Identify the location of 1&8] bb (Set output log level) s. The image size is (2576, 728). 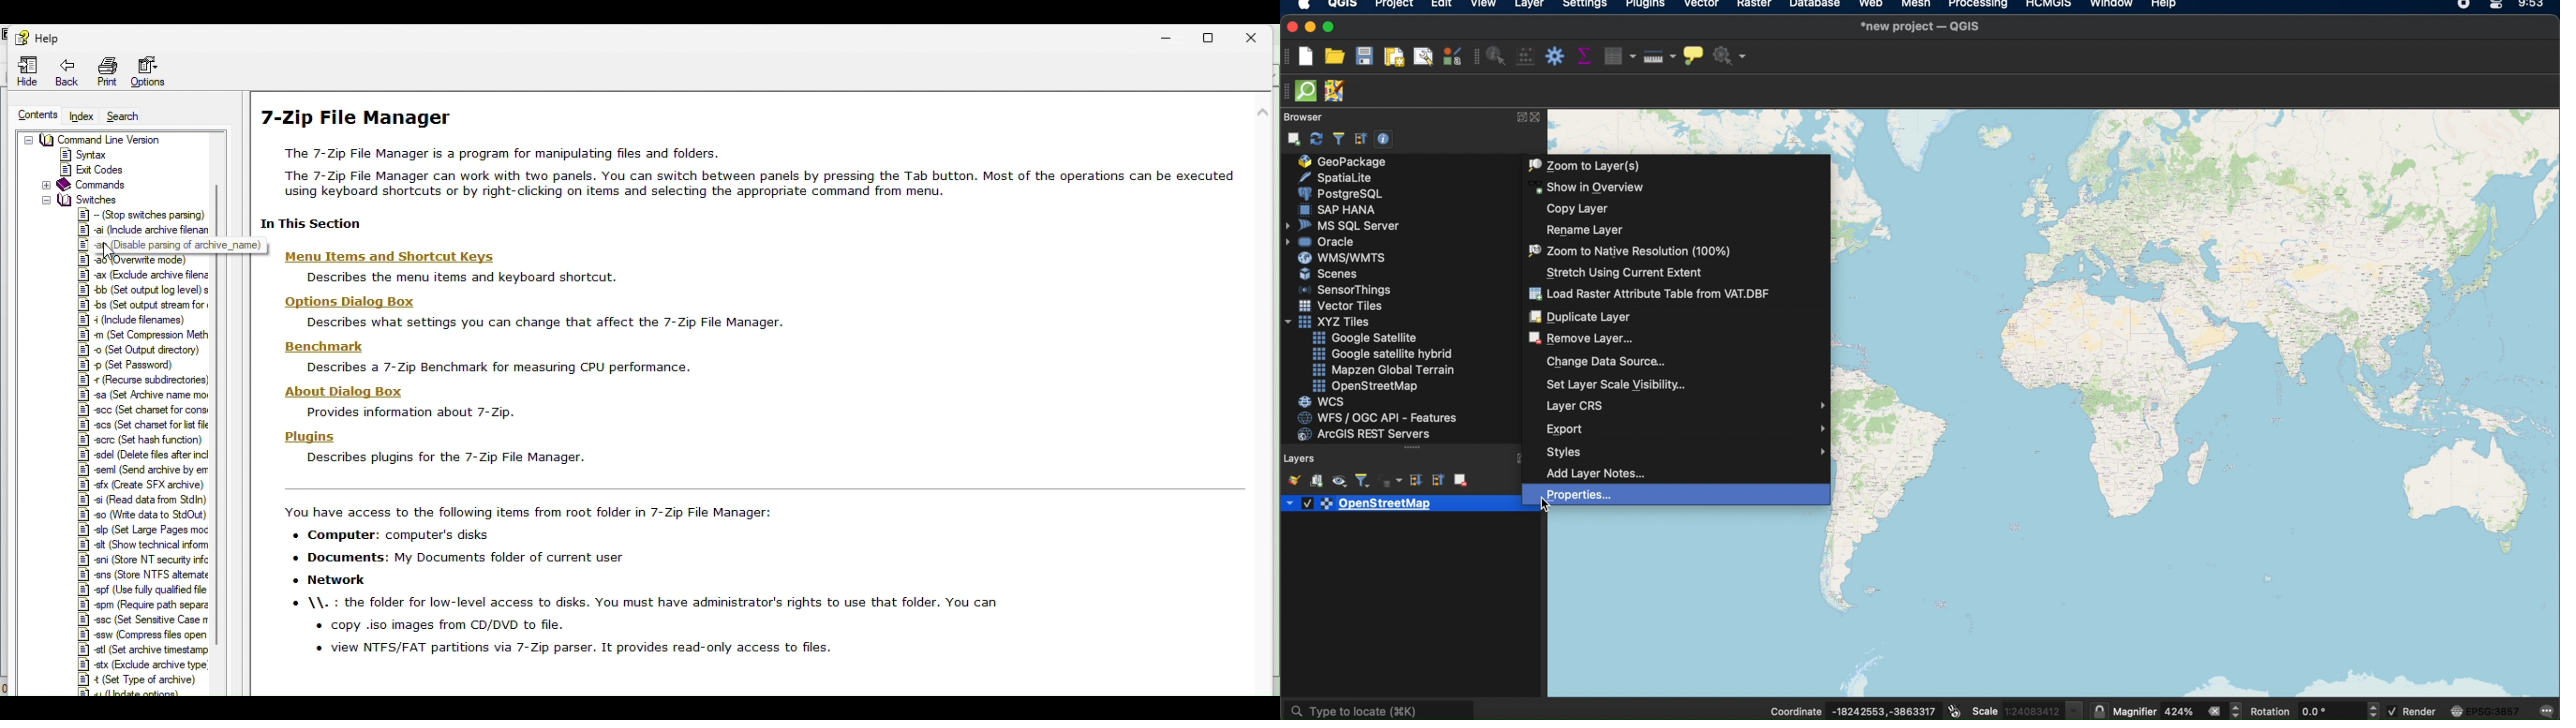
(145, 290).